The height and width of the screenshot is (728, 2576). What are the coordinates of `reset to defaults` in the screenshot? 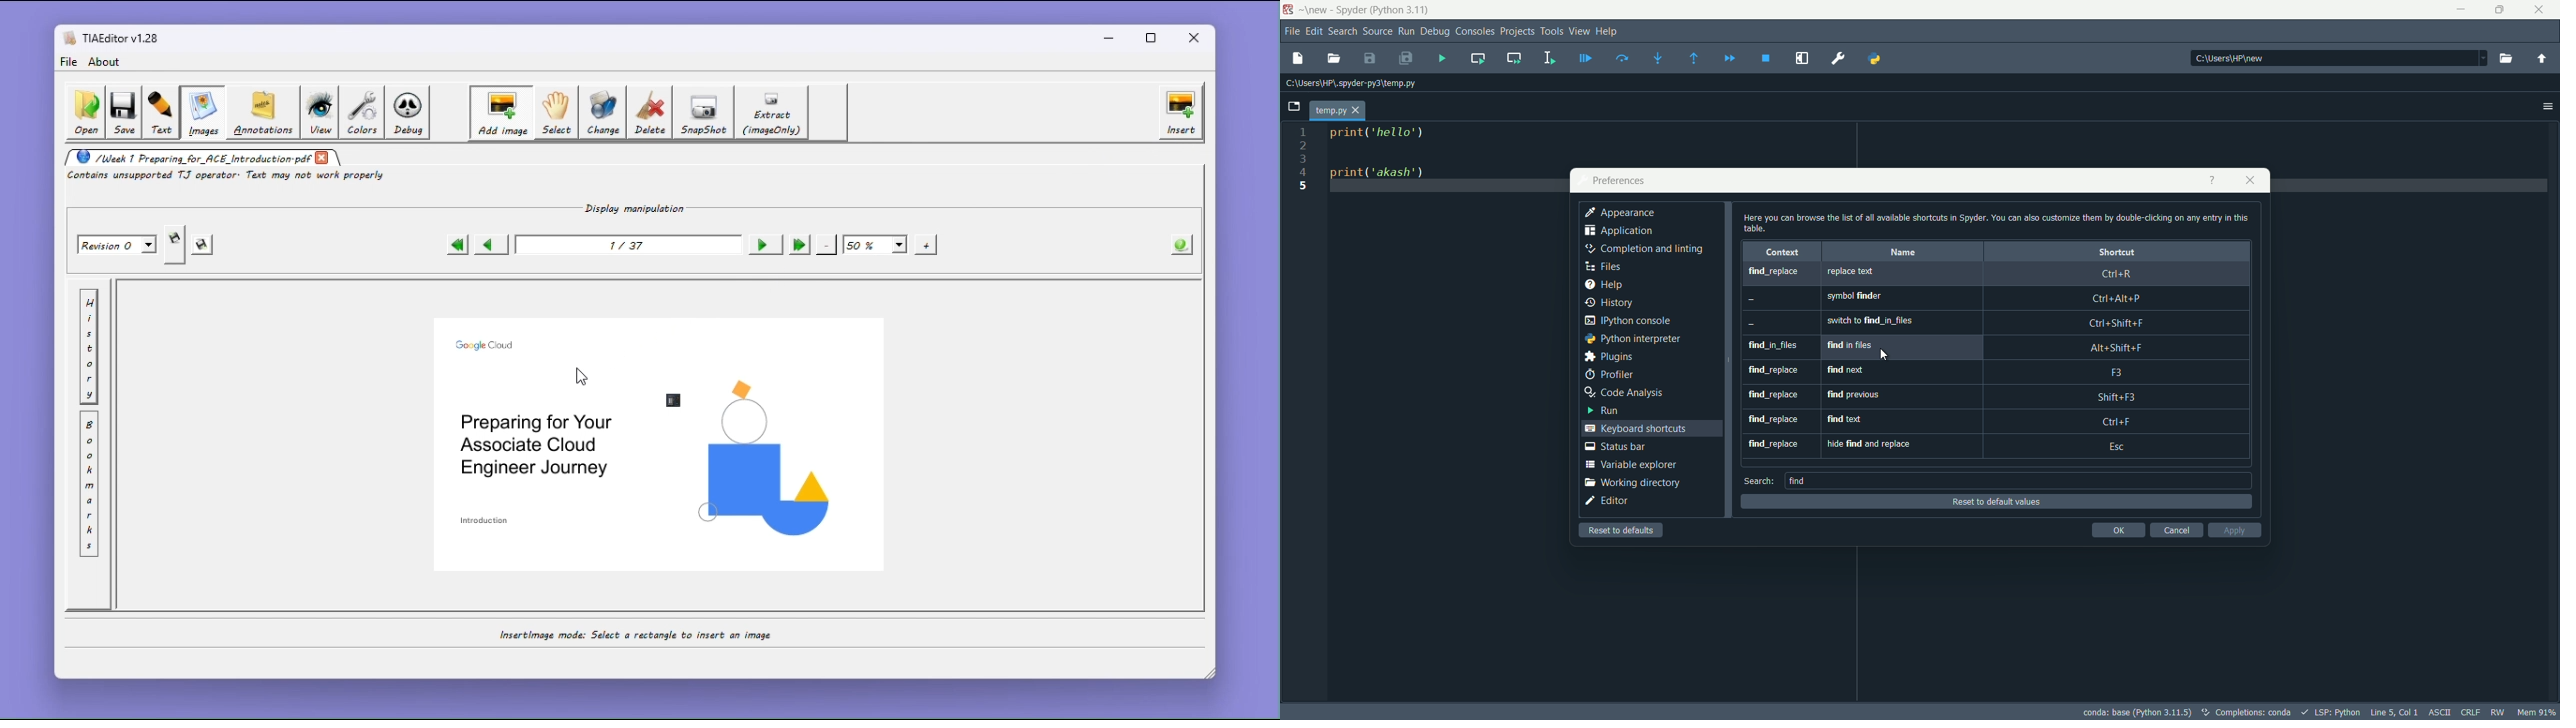 It's located at (1620, 530).